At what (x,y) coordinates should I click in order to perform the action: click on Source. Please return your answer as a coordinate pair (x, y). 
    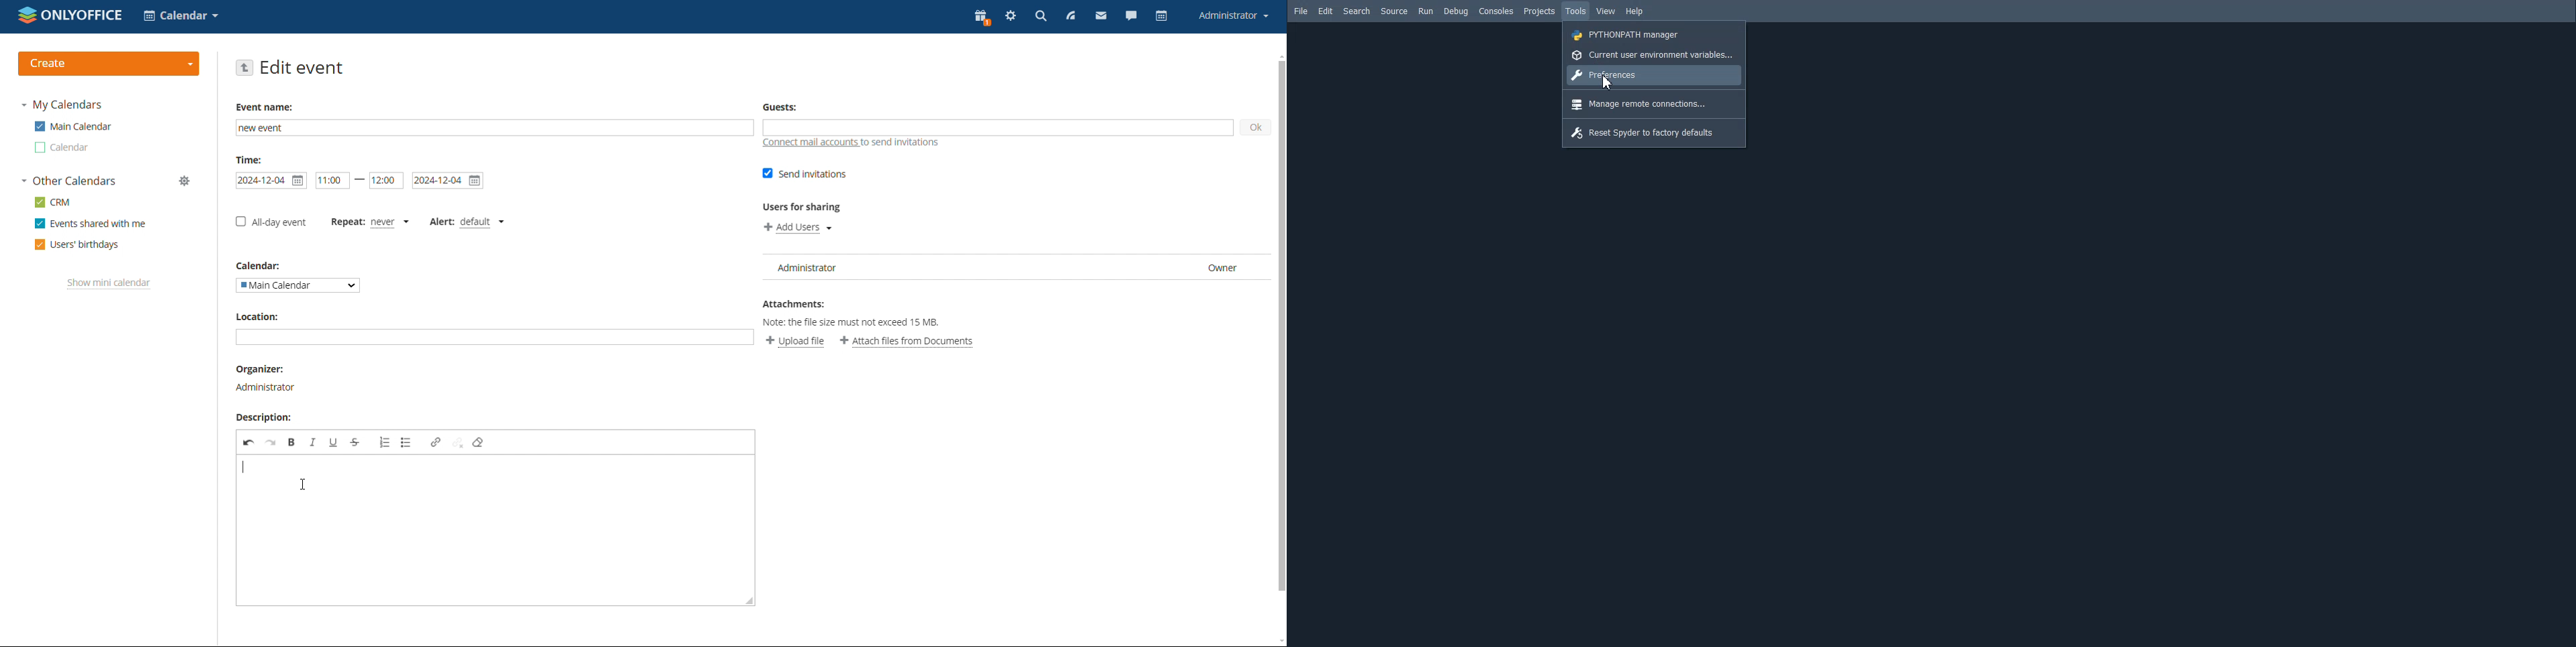
    Looking at the image, I should click on (1393, 11).